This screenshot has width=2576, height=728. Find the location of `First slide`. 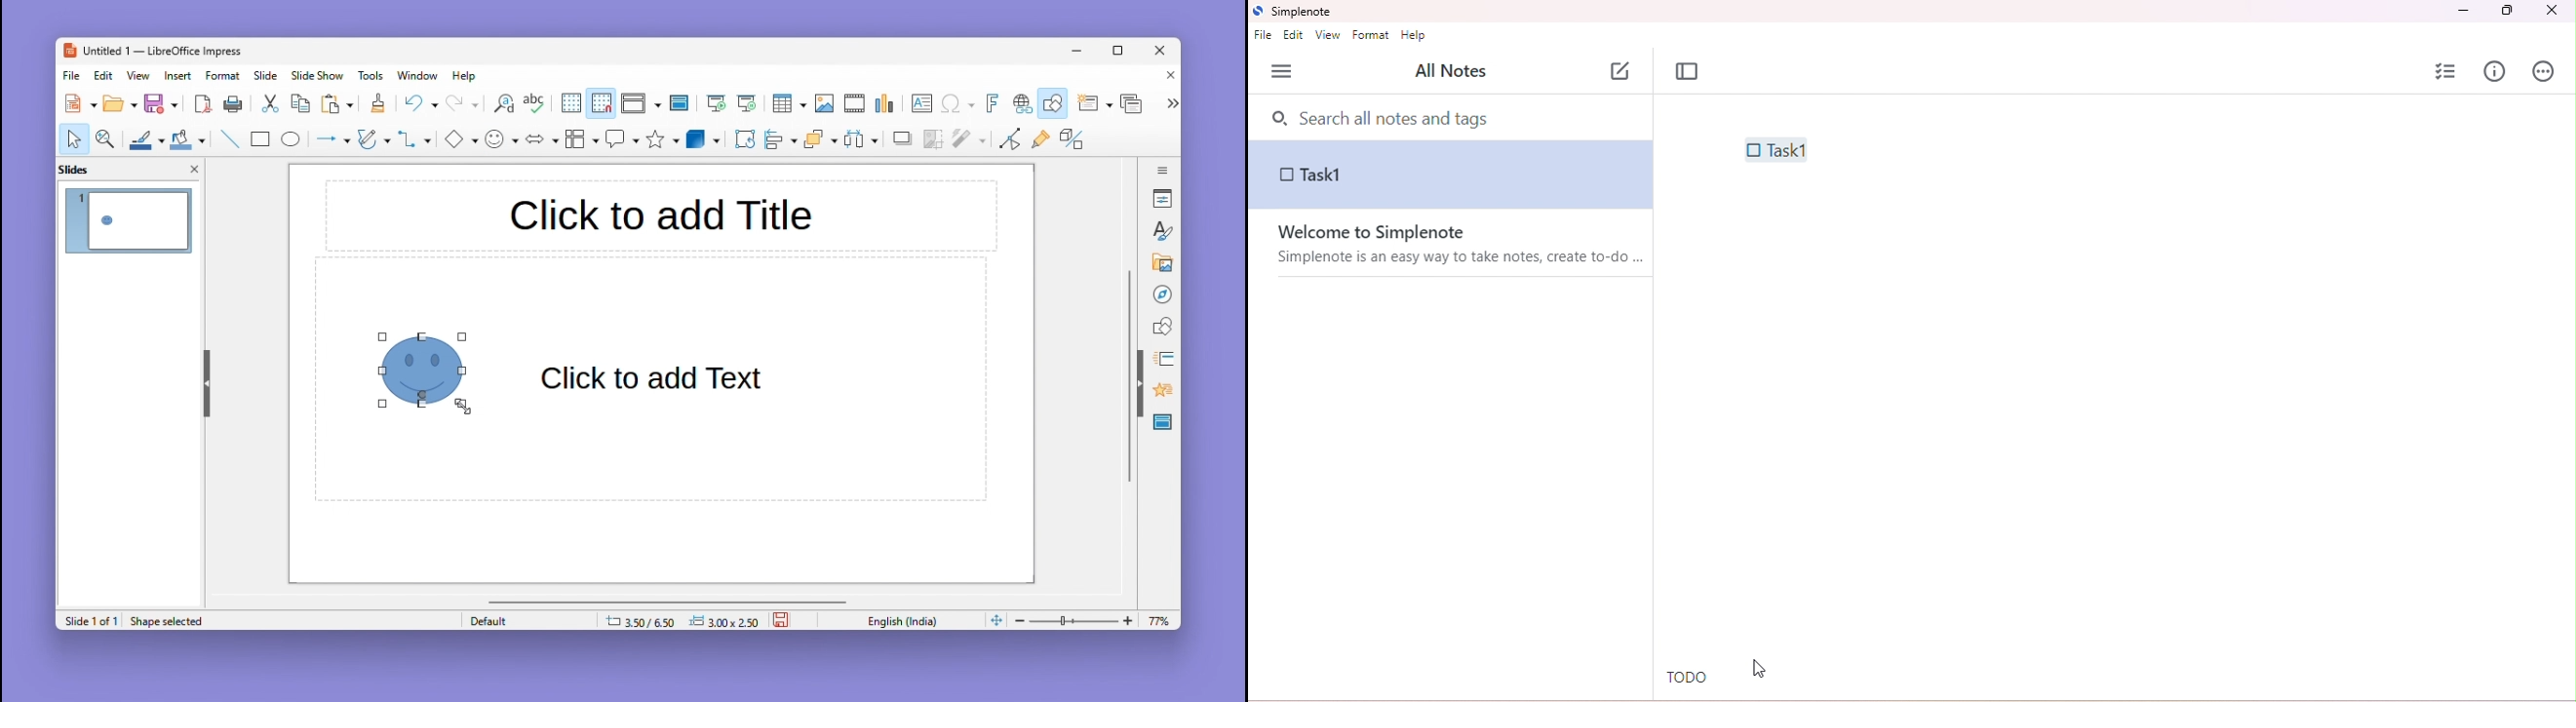

First slide is located at coordinates (717, 104).